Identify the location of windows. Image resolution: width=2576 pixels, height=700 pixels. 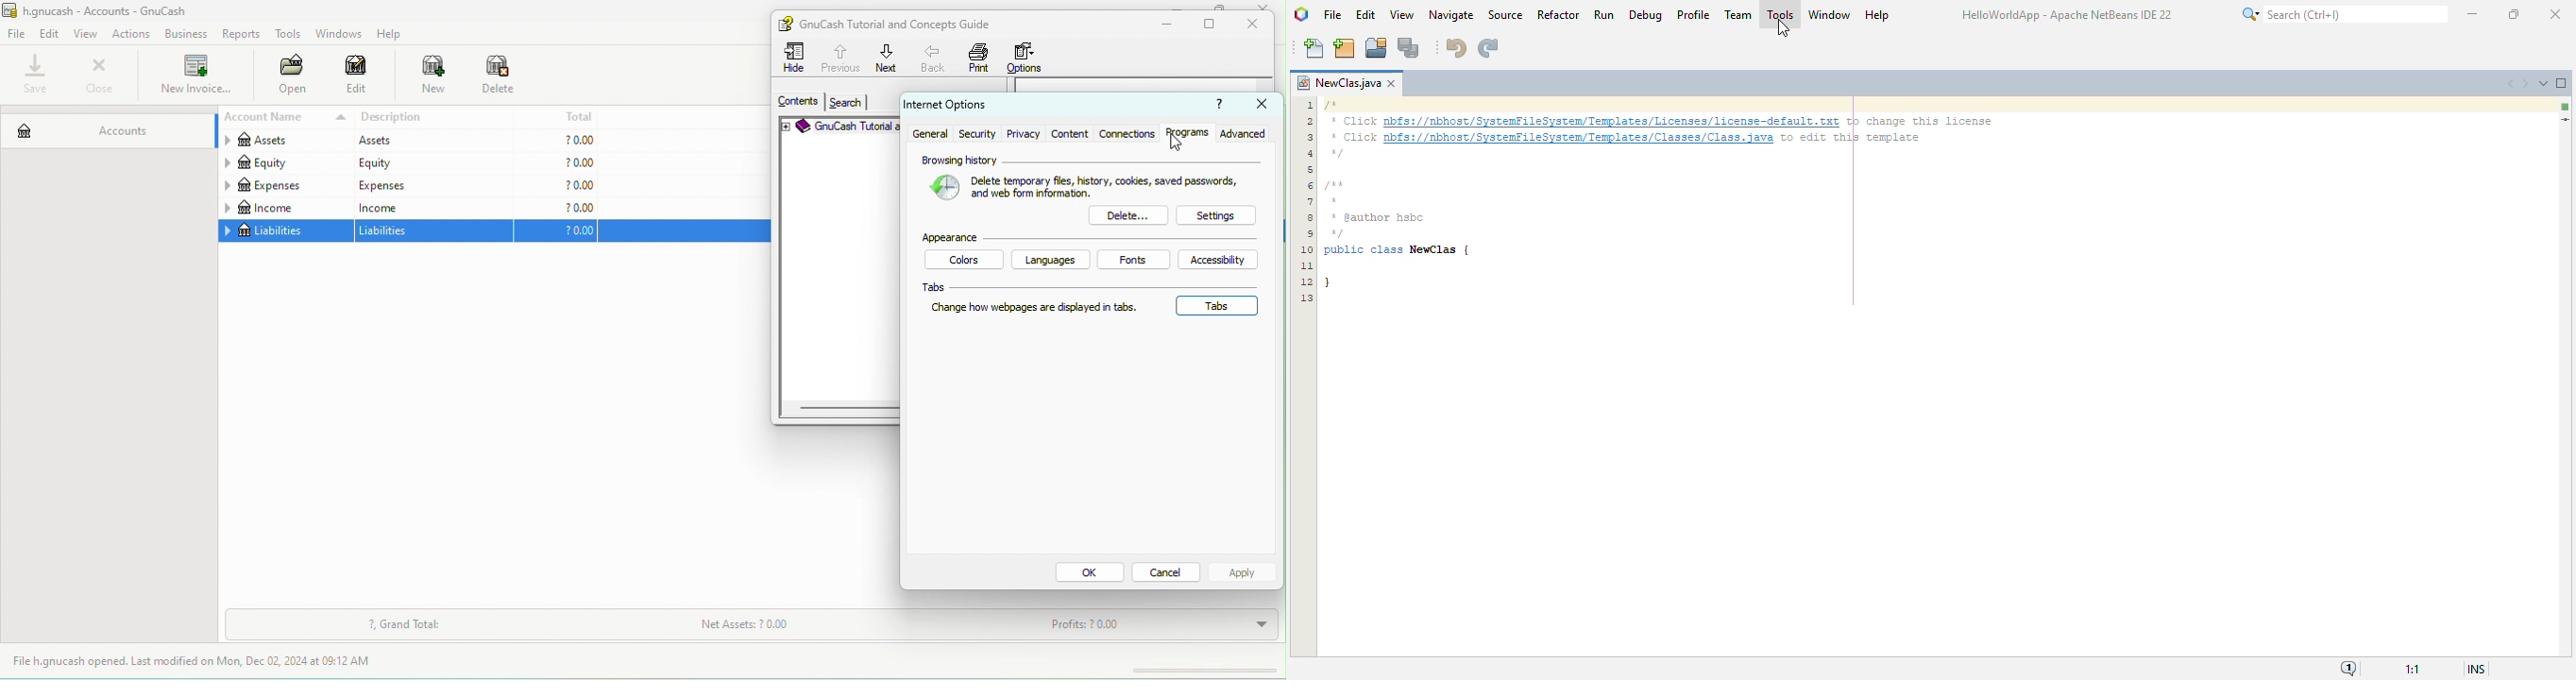
(337, 34).